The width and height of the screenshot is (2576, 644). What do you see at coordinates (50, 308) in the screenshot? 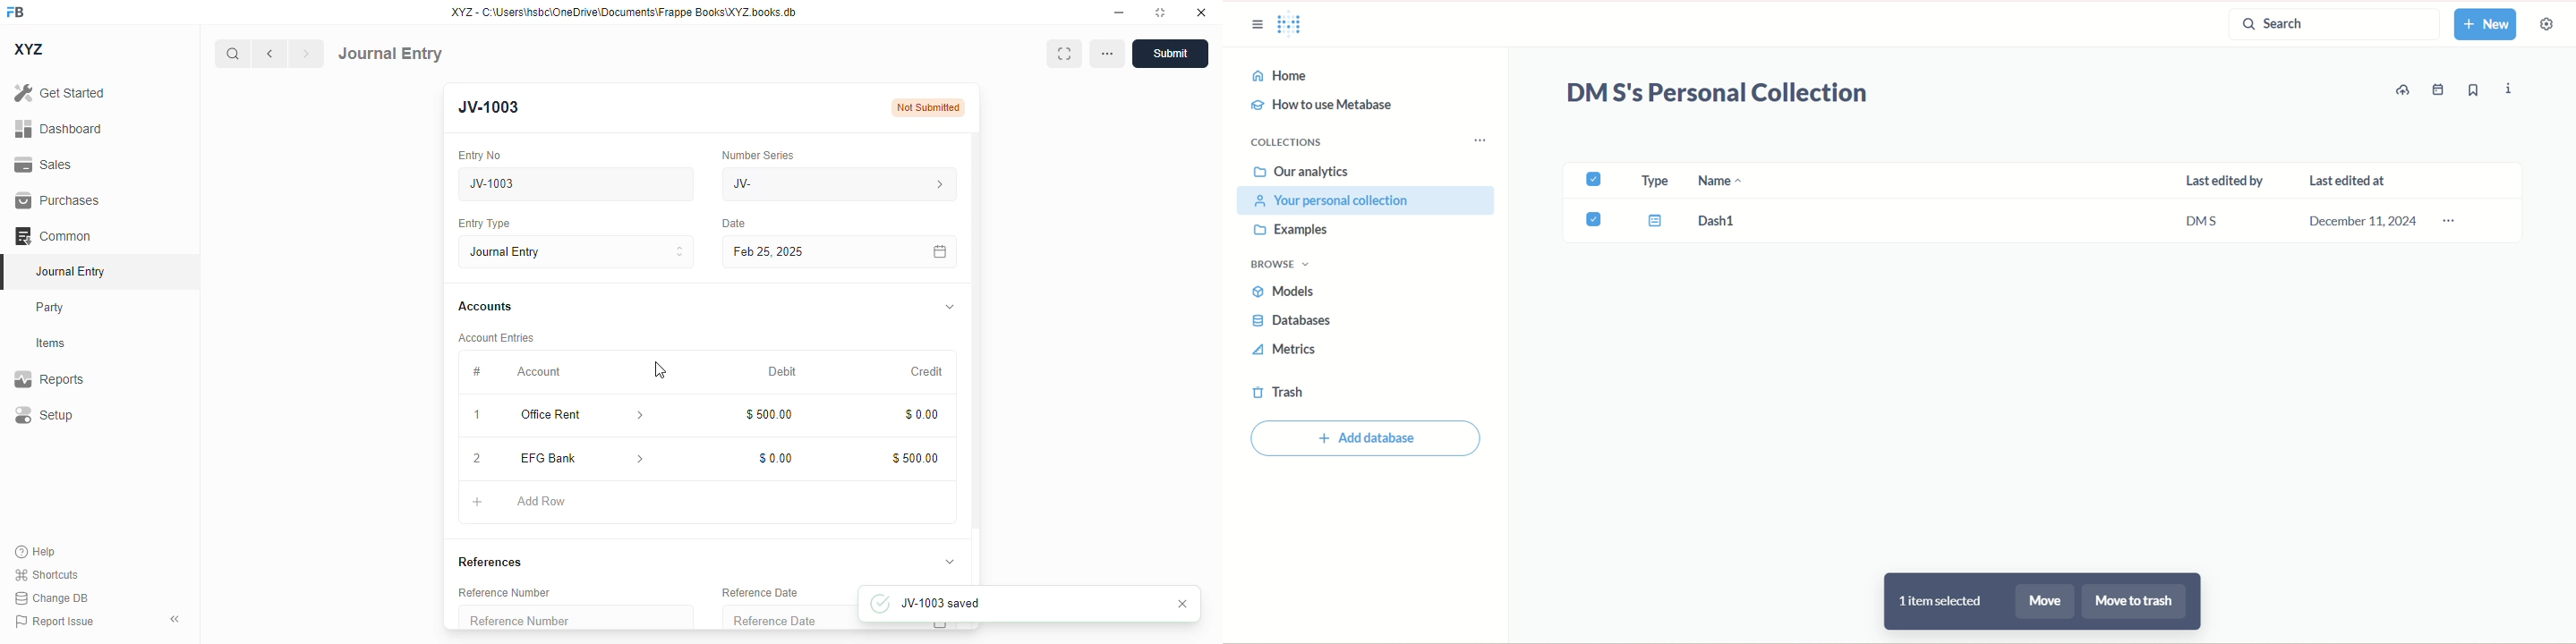
I see `party` at bounding box center [50, 308].